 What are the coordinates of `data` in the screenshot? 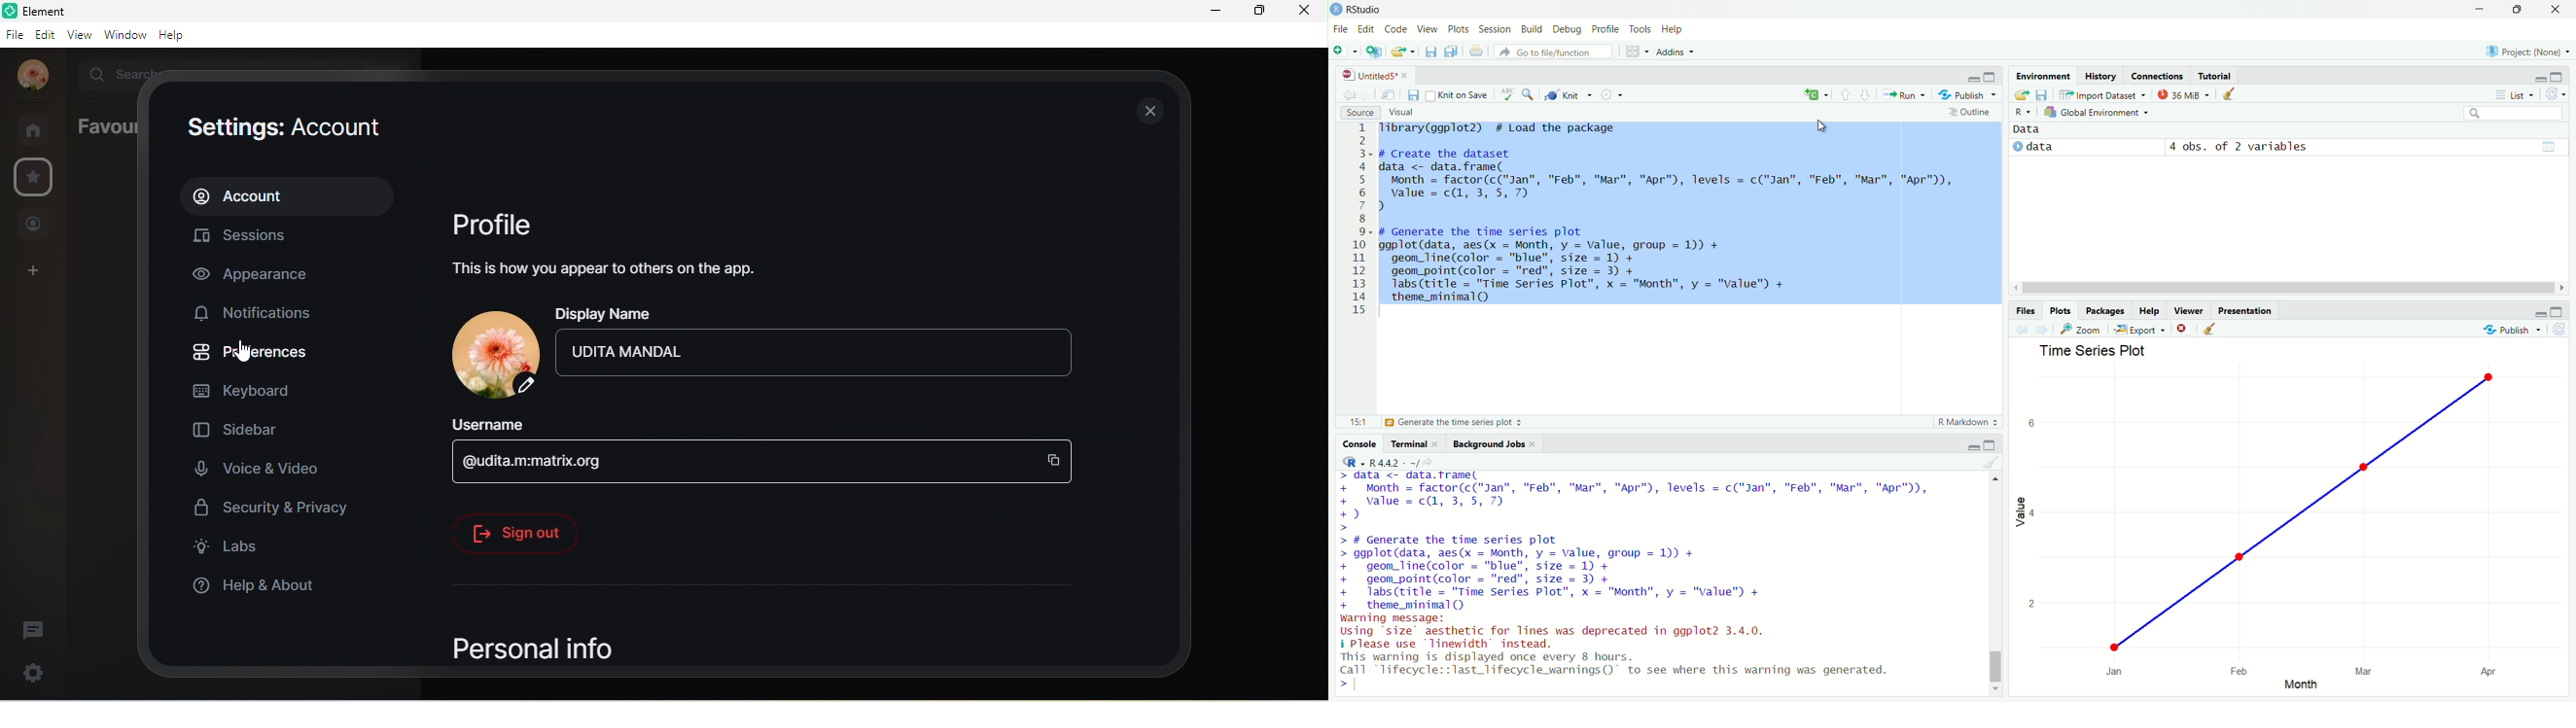 It's located at (2069, 147).